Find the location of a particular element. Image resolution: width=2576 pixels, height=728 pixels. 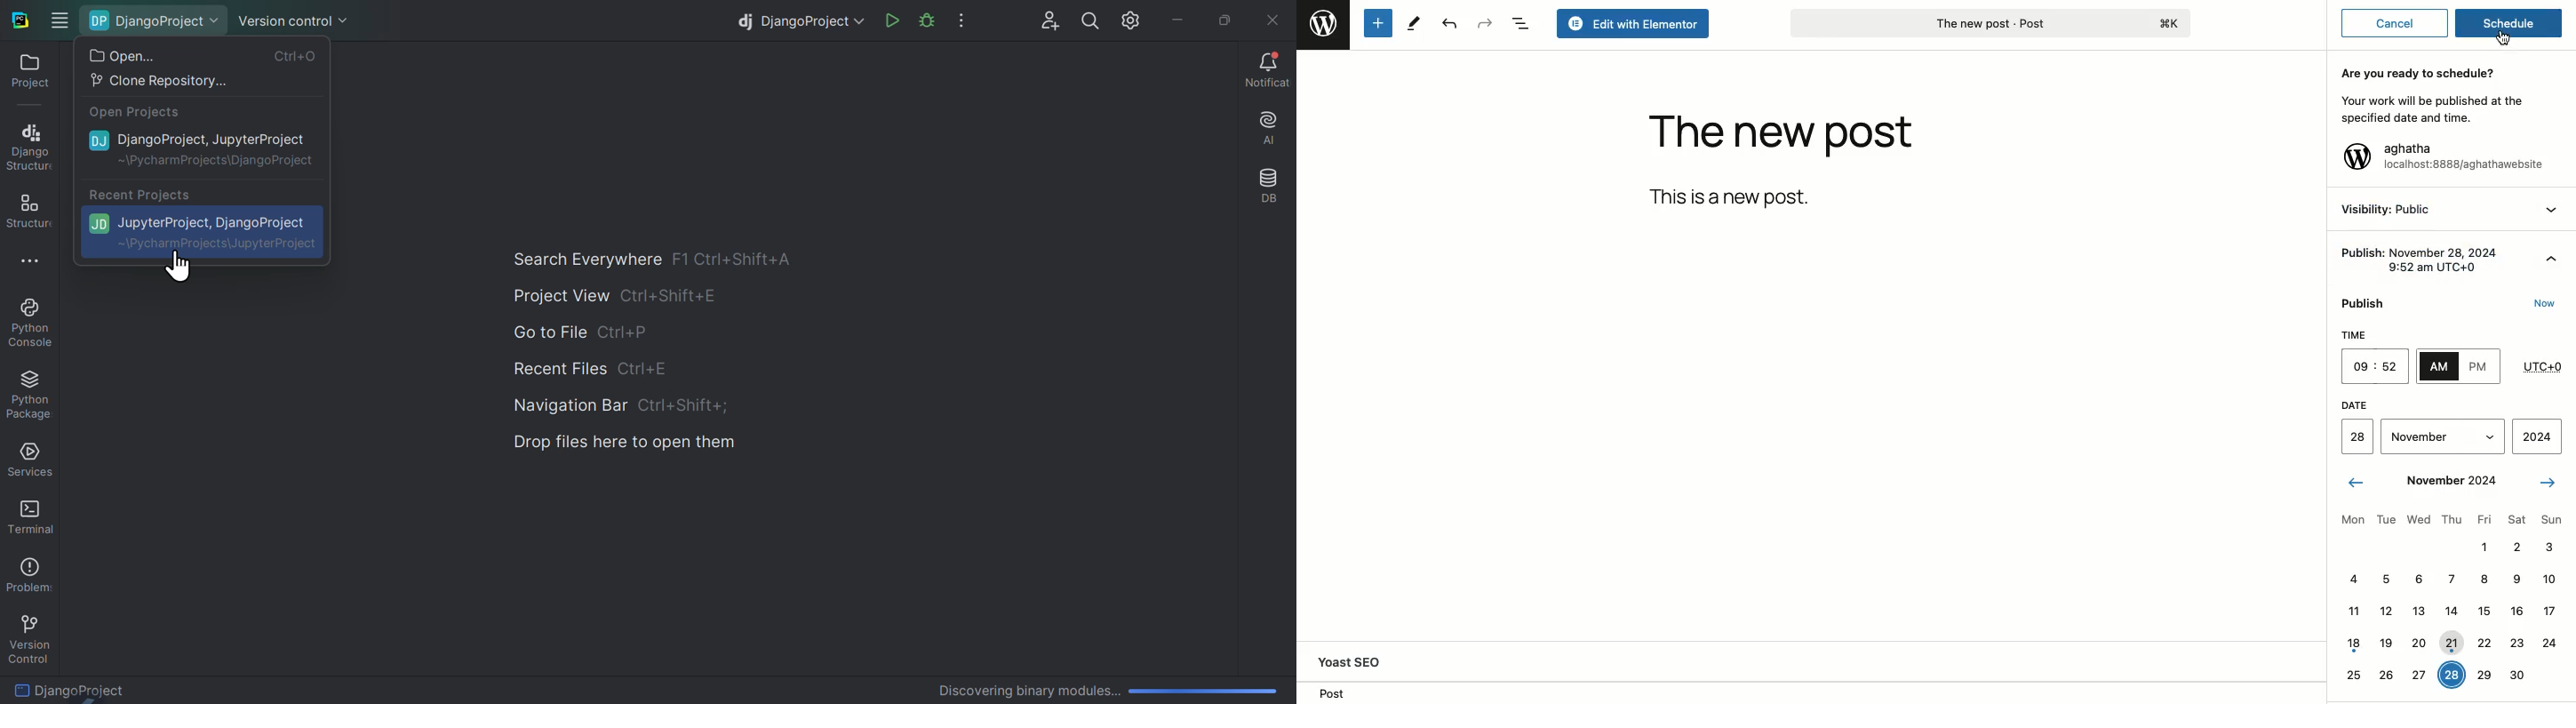

Cursor is located at coordinates (2504, 39).